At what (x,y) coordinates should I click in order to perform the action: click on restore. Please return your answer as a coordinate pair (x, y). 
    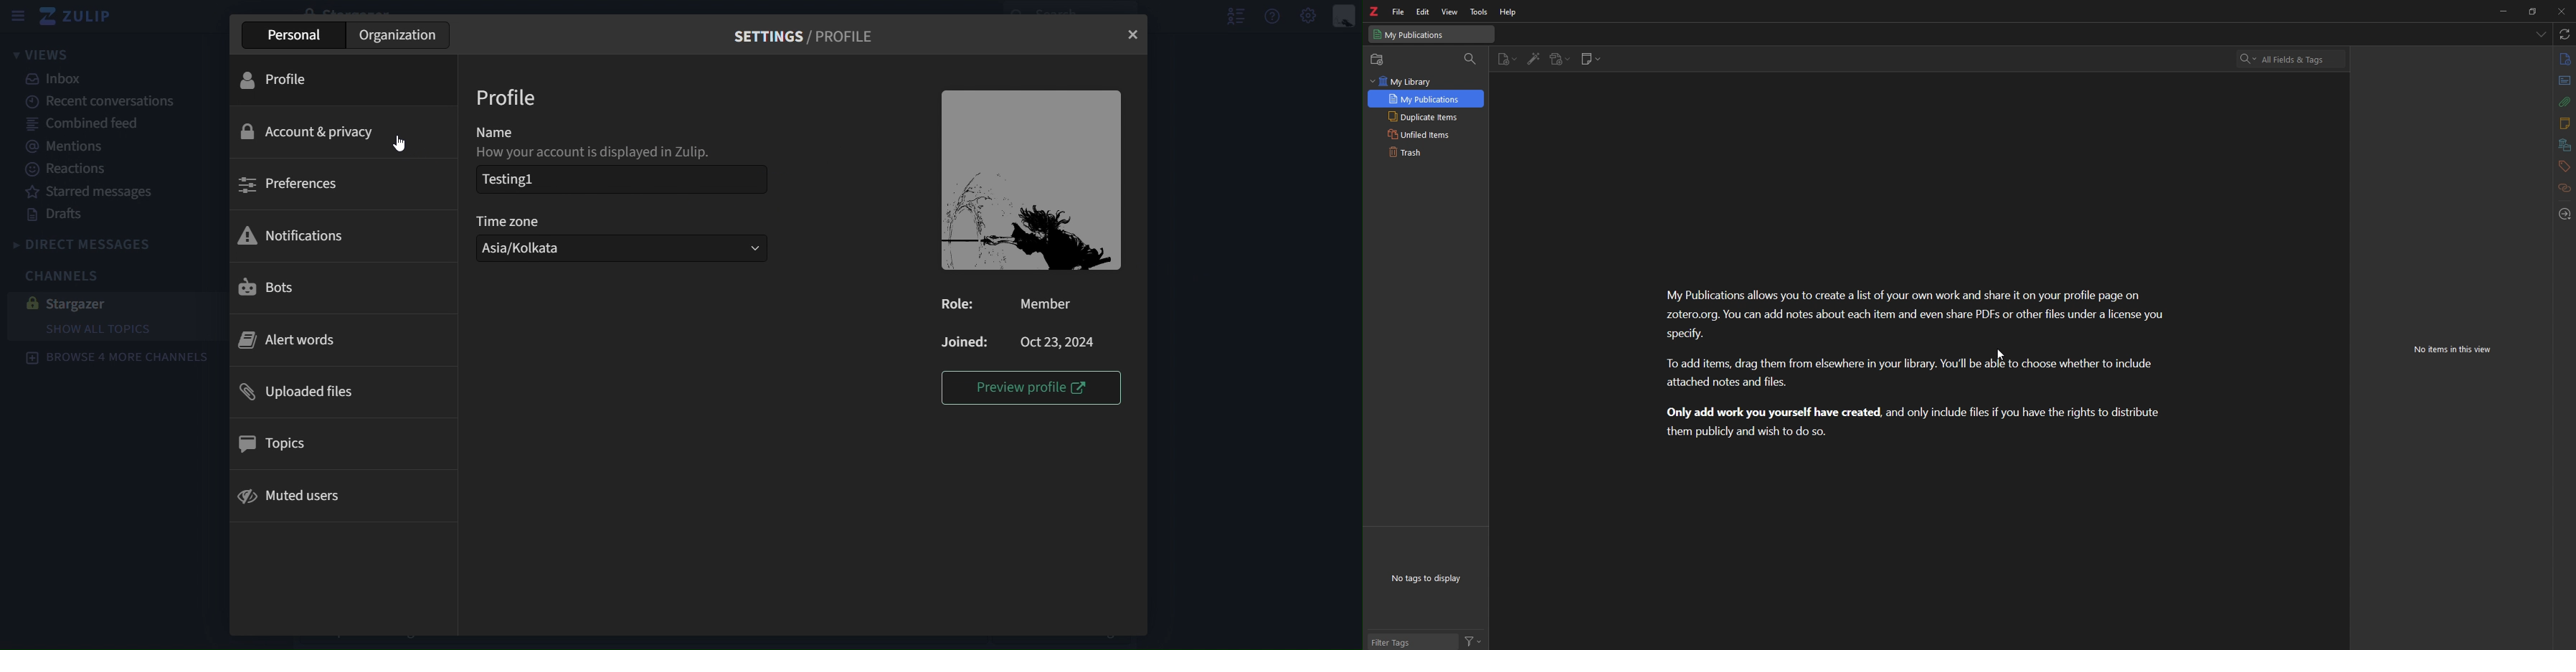
    Looking at the image, I should click on (2534, 11).